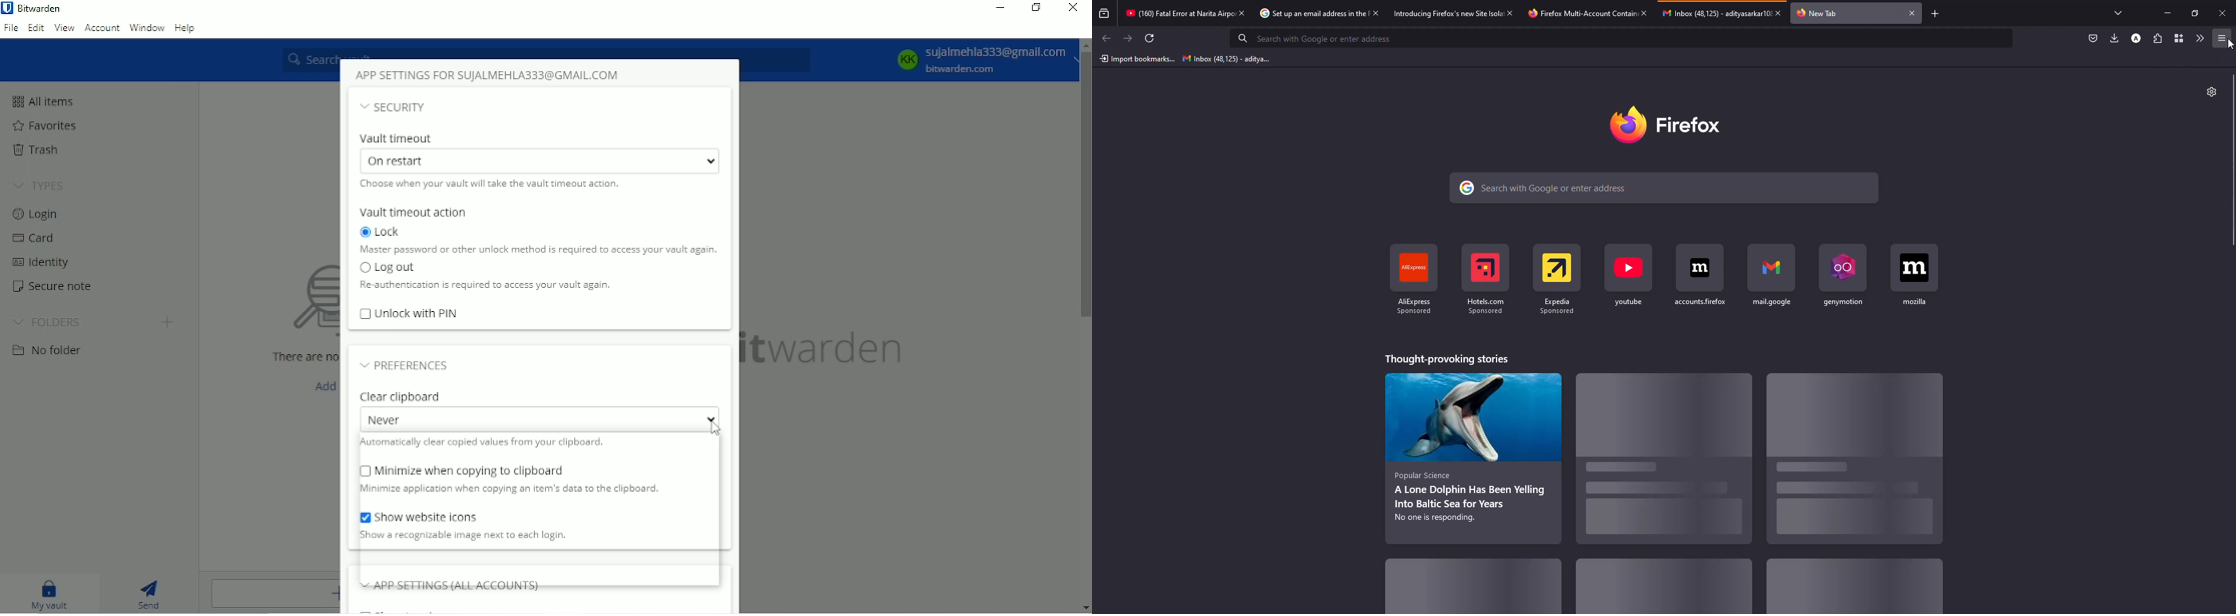 Image resolution: width=2240 pixels, height=616 pixels. What do you see at coordinates (2093, 38) in the screenshot?
I see `save to pocket` at bounding box center [2093, 38].